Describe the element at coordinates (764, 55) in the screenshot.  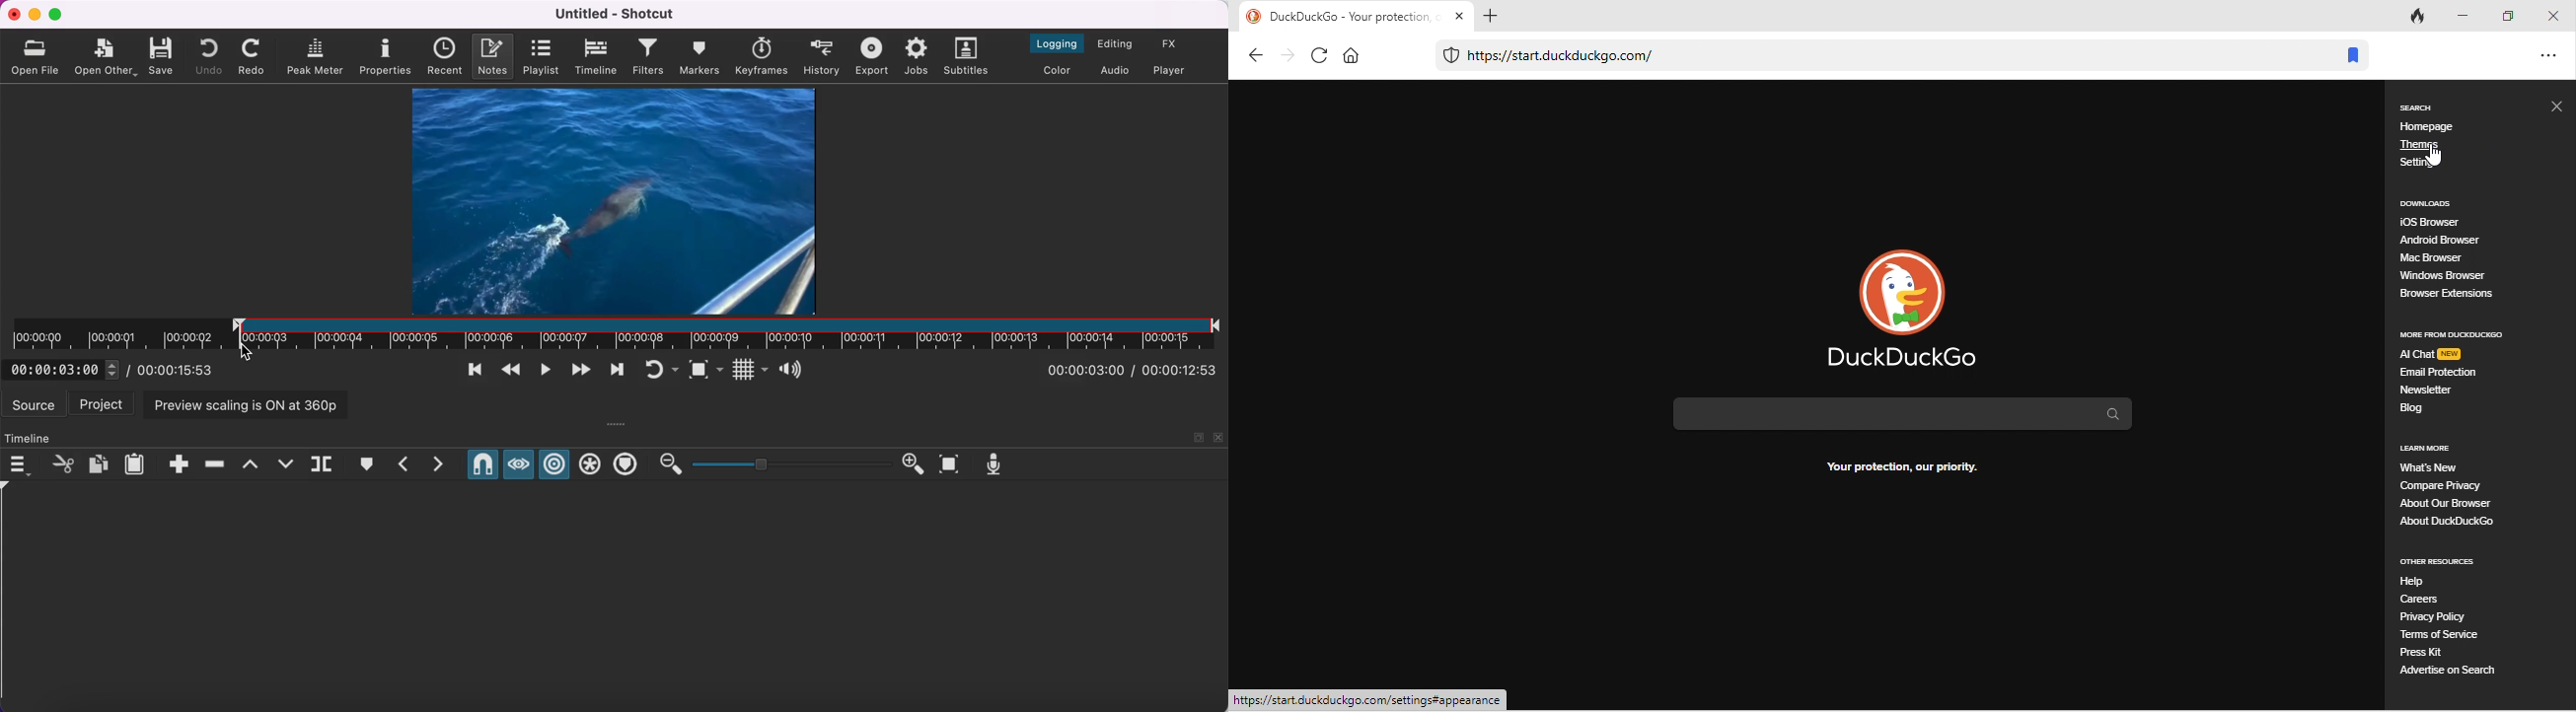
I see `keyframes` at that location.